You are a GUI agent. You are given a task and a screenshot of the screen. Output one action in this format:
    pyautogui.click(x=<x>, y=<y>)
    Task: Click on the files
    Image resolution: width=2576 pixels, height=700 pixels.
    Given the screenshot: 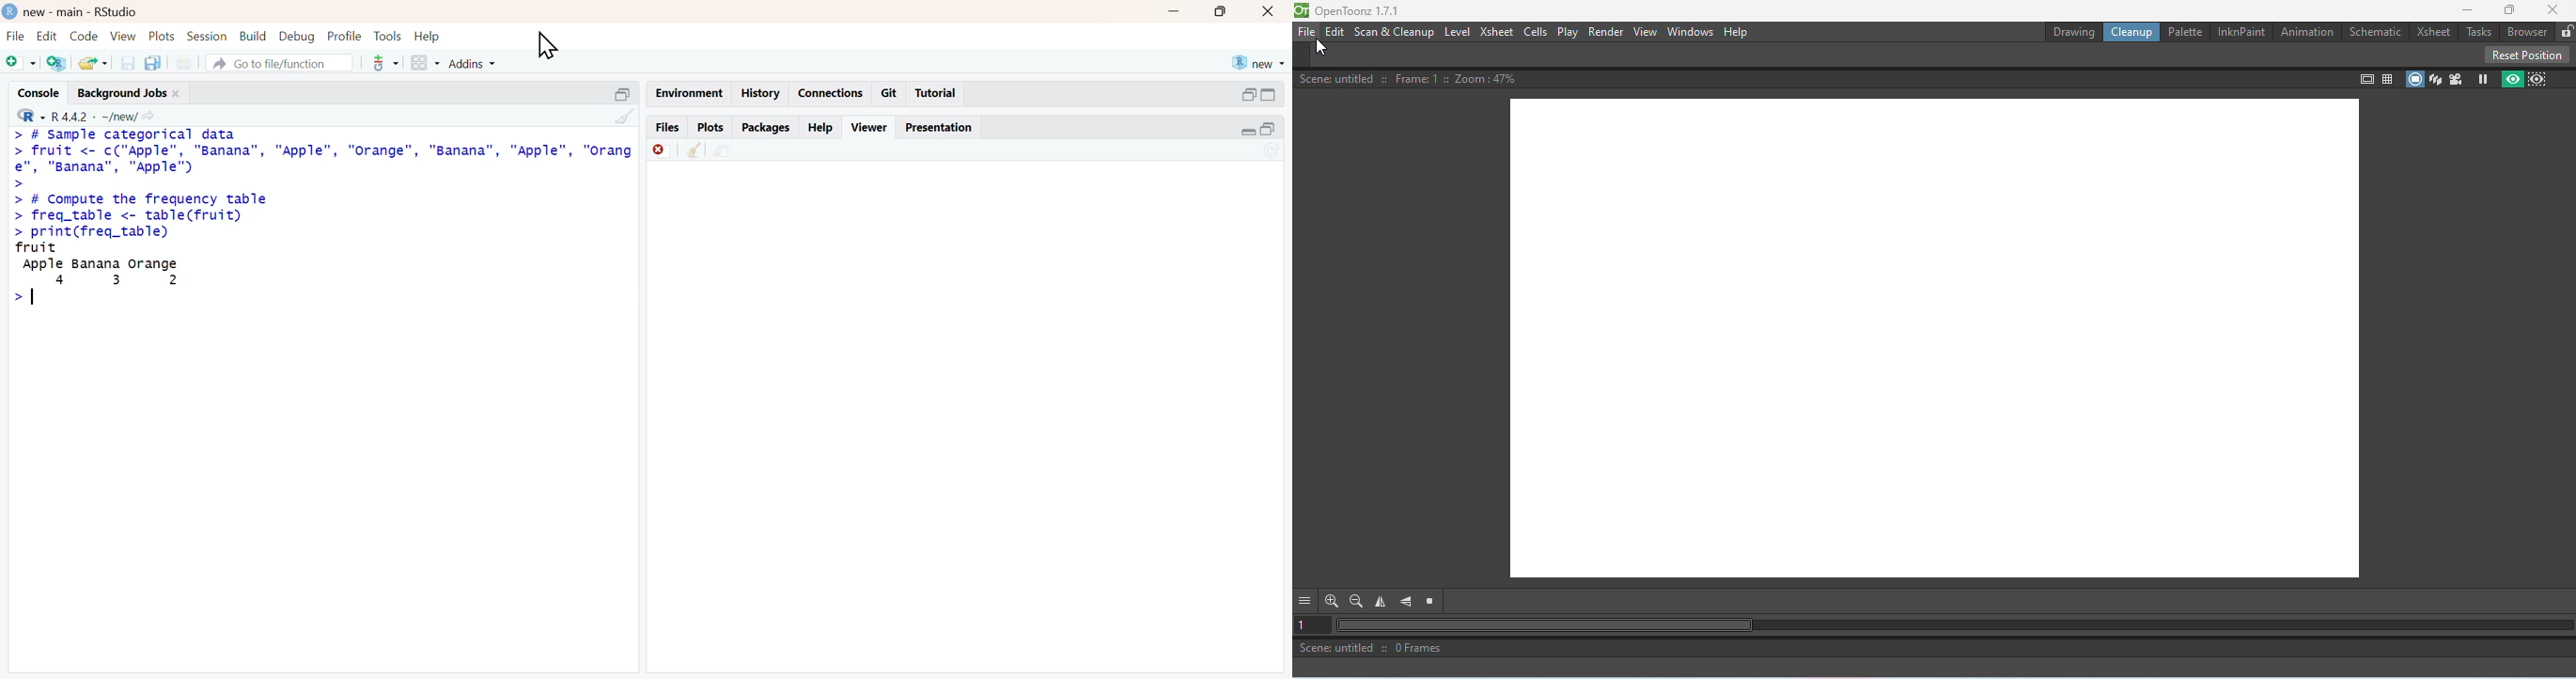 What is the action you would take?
    pyautogui.click(x=668, y=127)
    